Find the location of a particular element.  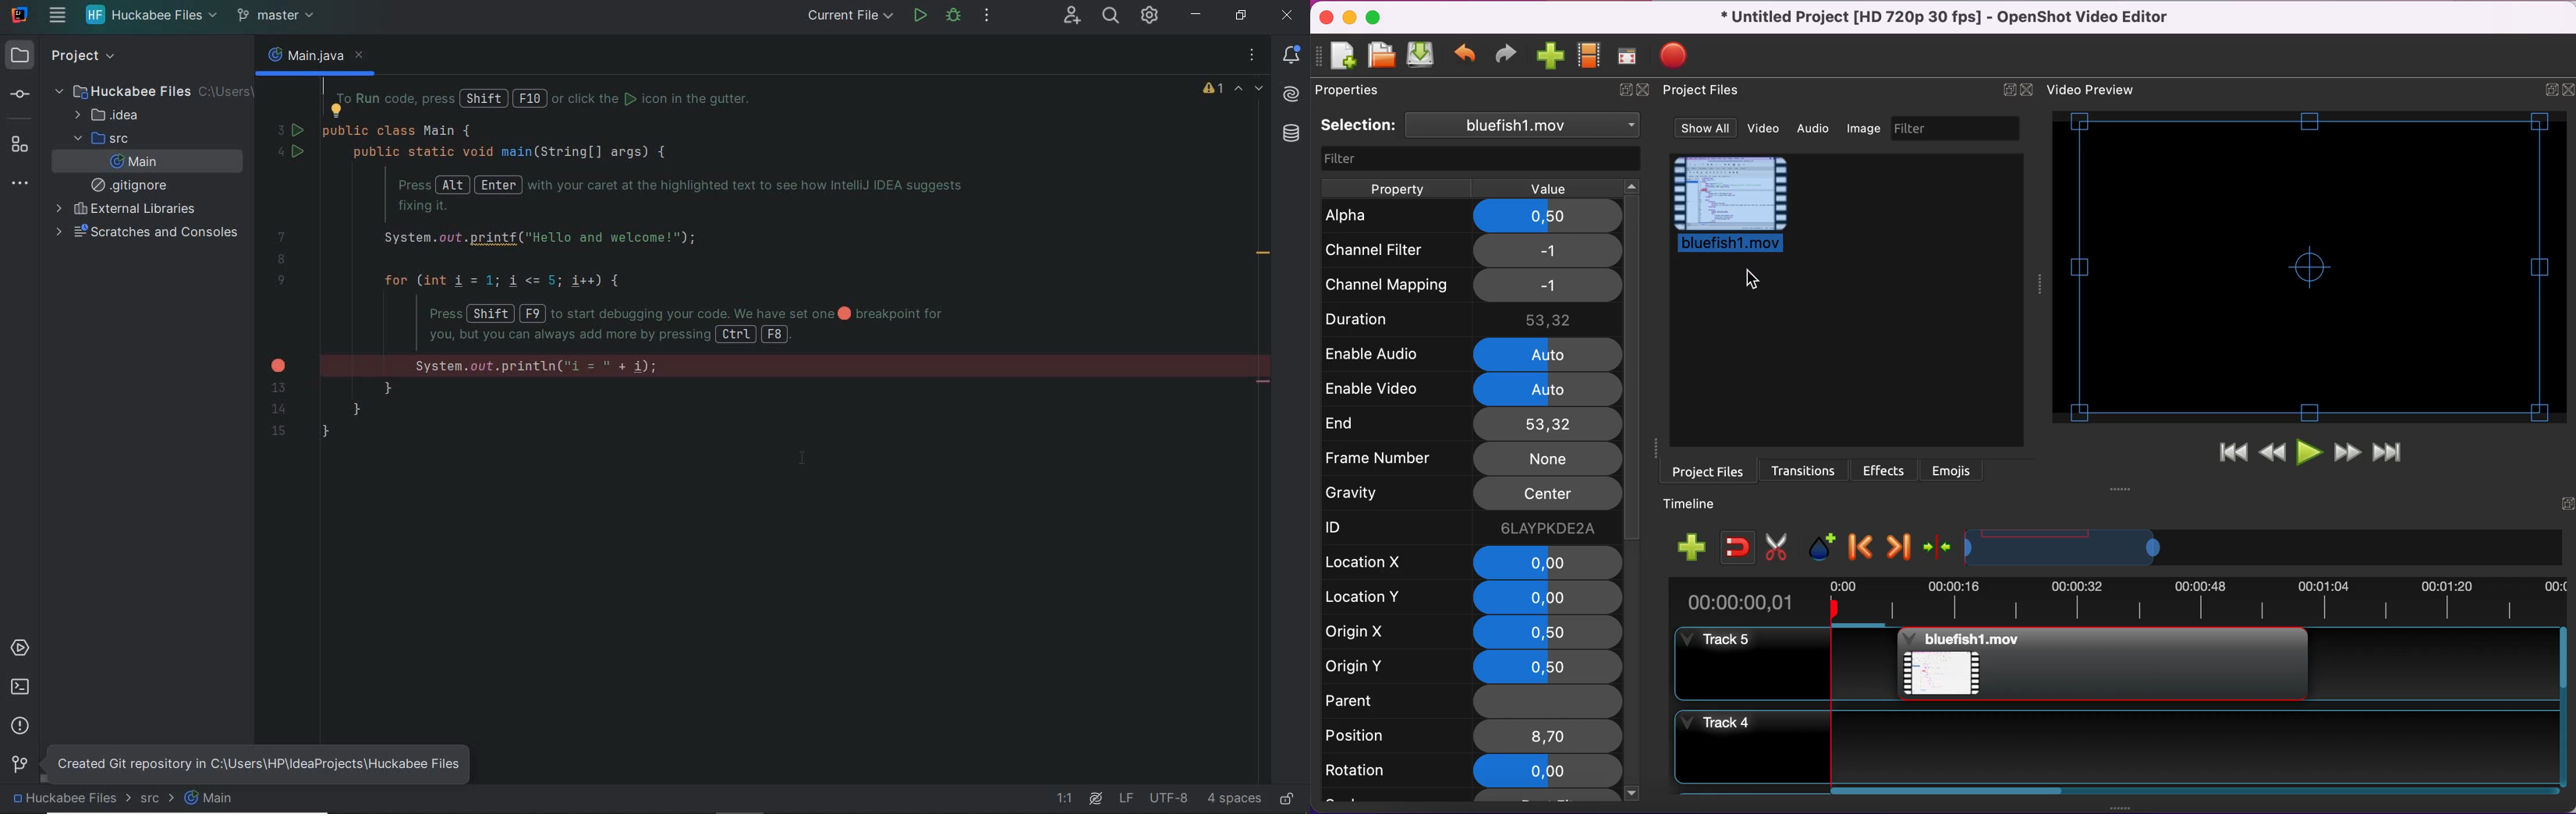

add track is located at coordinates (1697, 549).